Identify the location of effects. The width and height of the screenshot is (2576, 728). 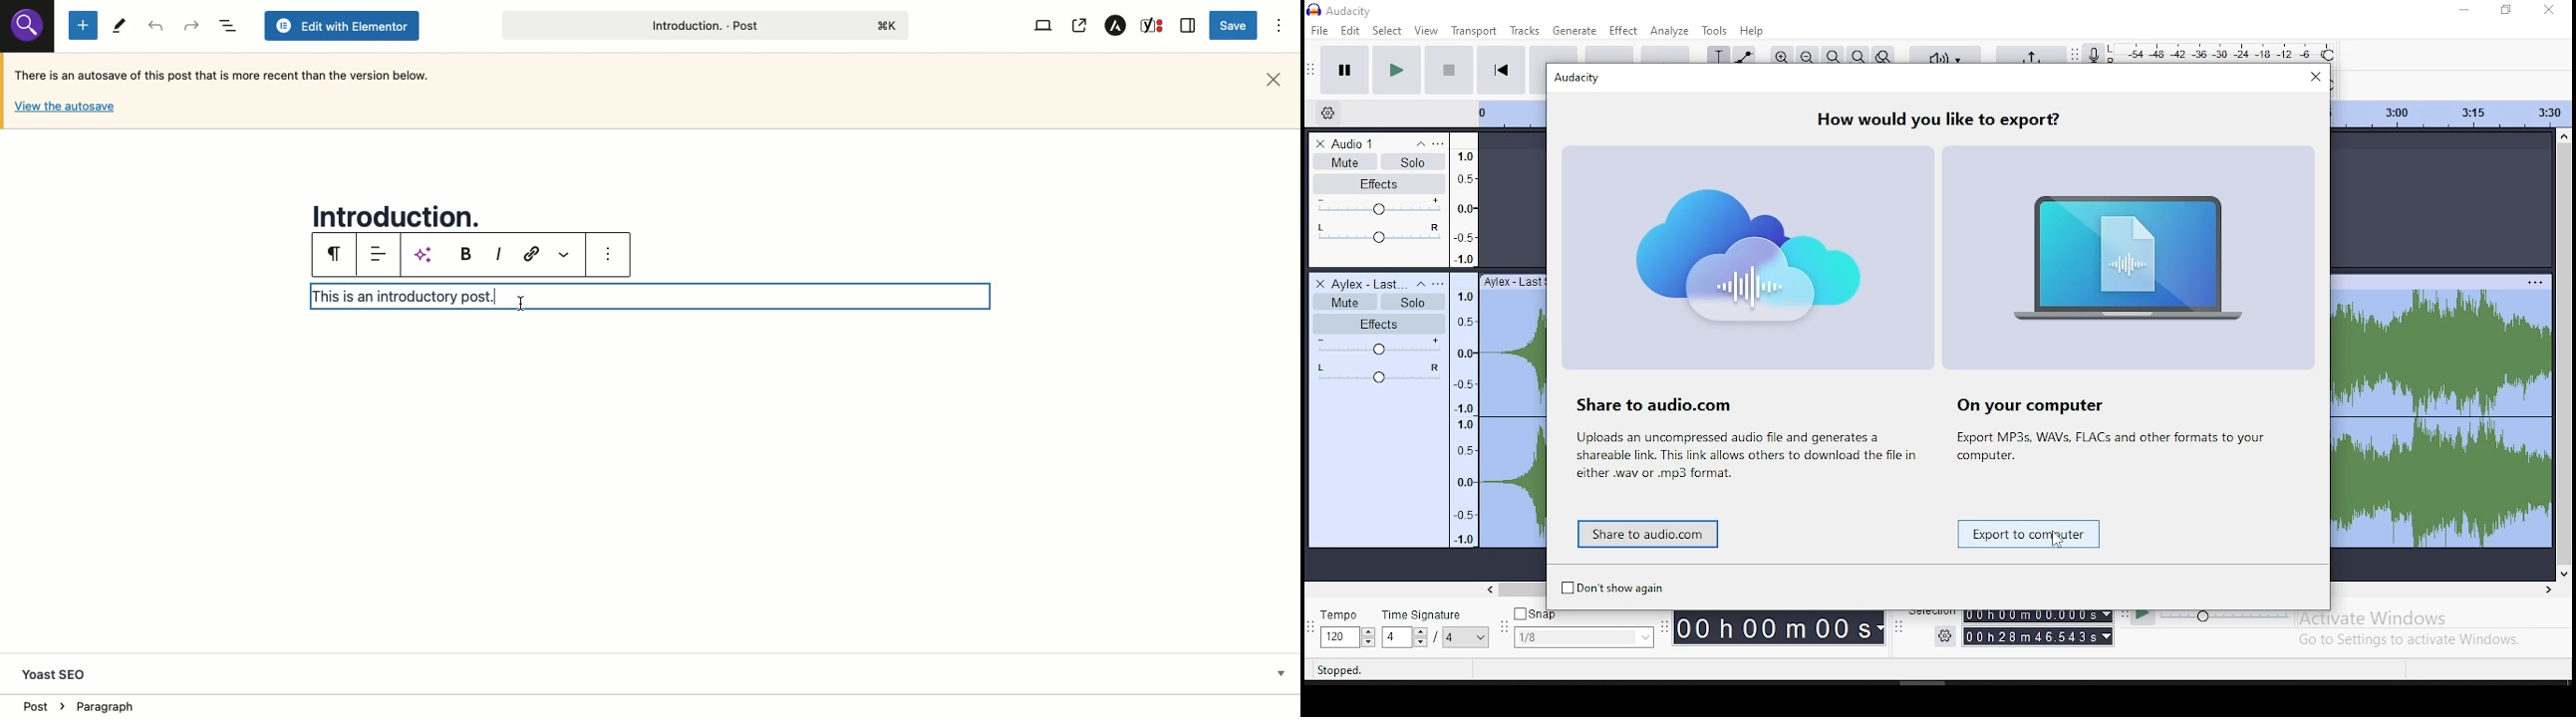
(1375, 322).